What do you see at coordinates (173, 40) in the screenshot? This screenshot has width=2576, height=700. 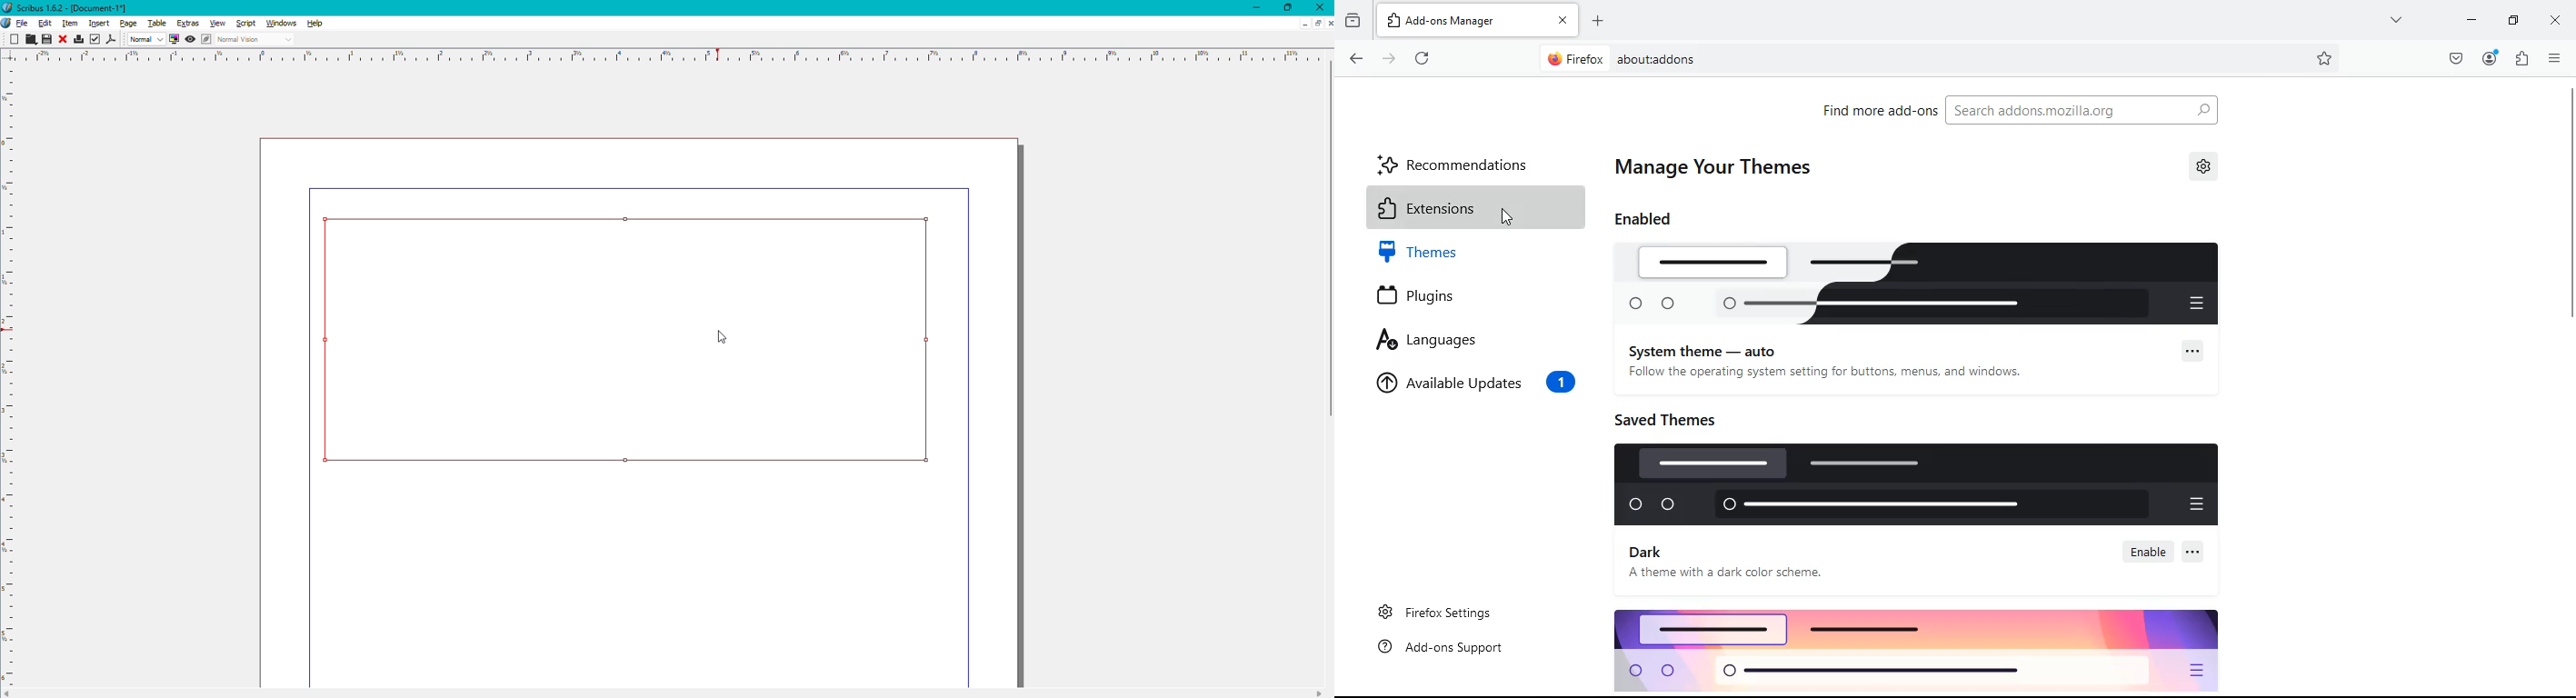 I see `Display` at bounding box center [173, 40].